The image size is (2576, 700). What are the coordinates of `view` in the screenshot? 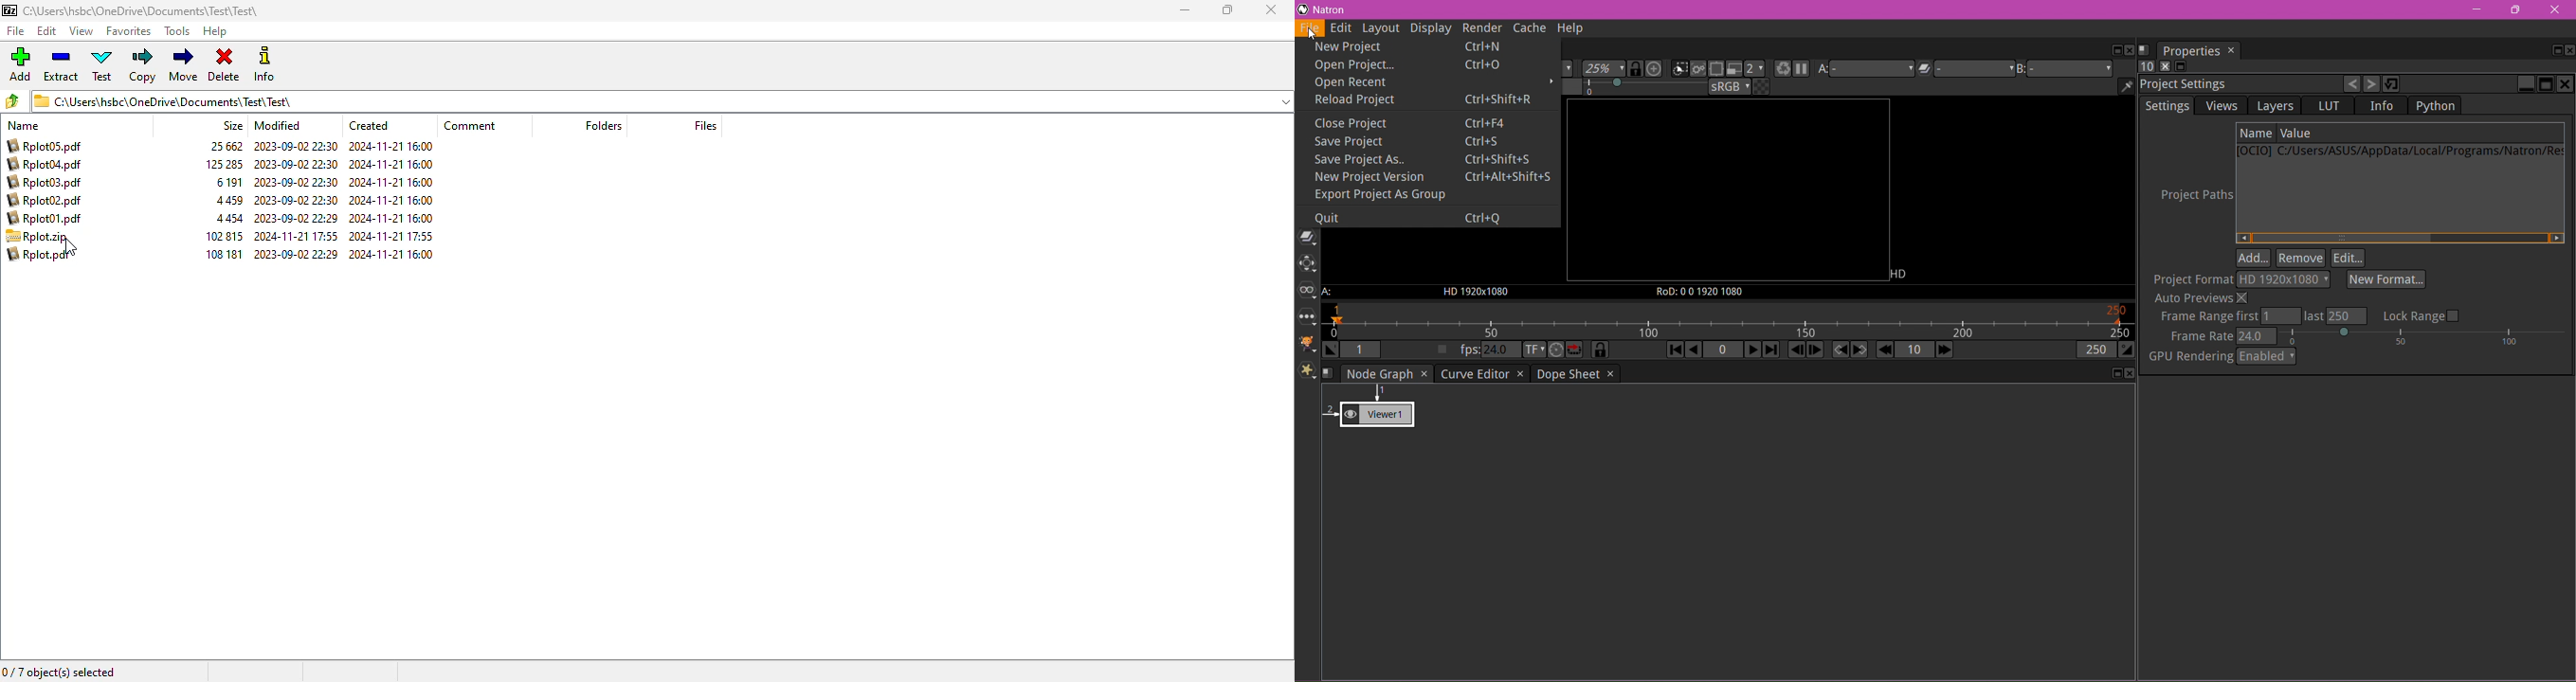 It's located at (81, 31).